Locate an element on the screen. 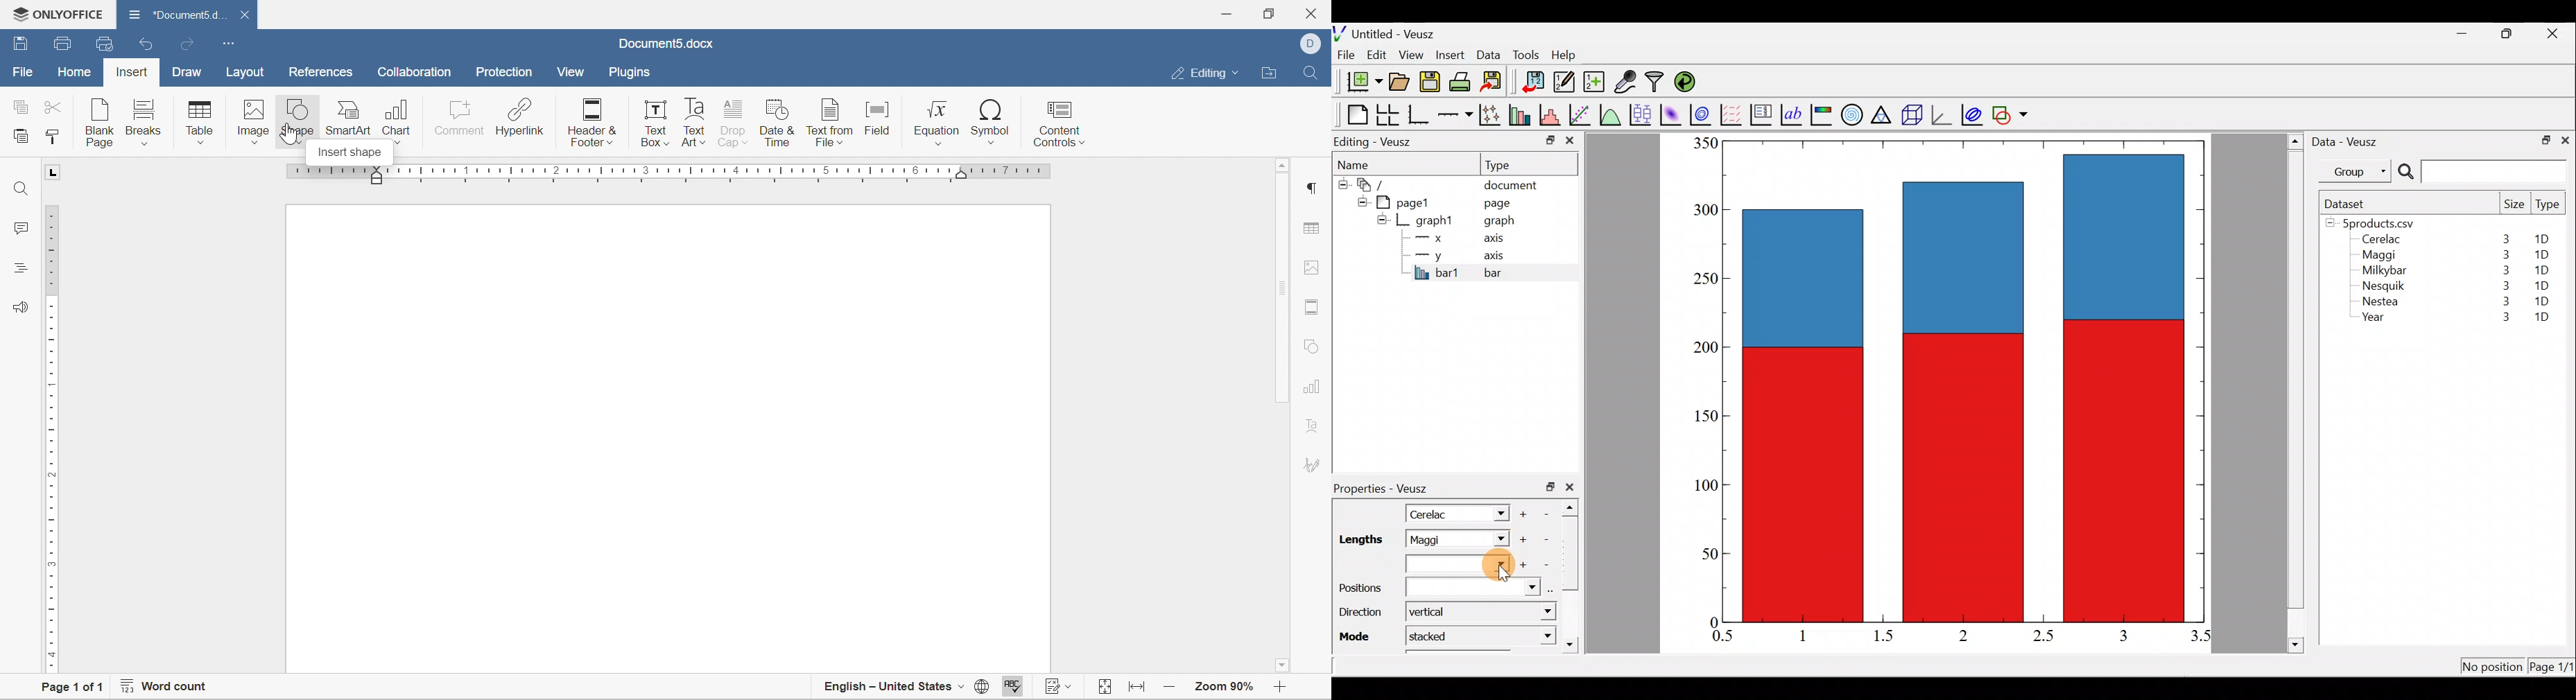 This screenshot has height=700, width=2576. Import data into veusz is located at coordinates (1534, 82).